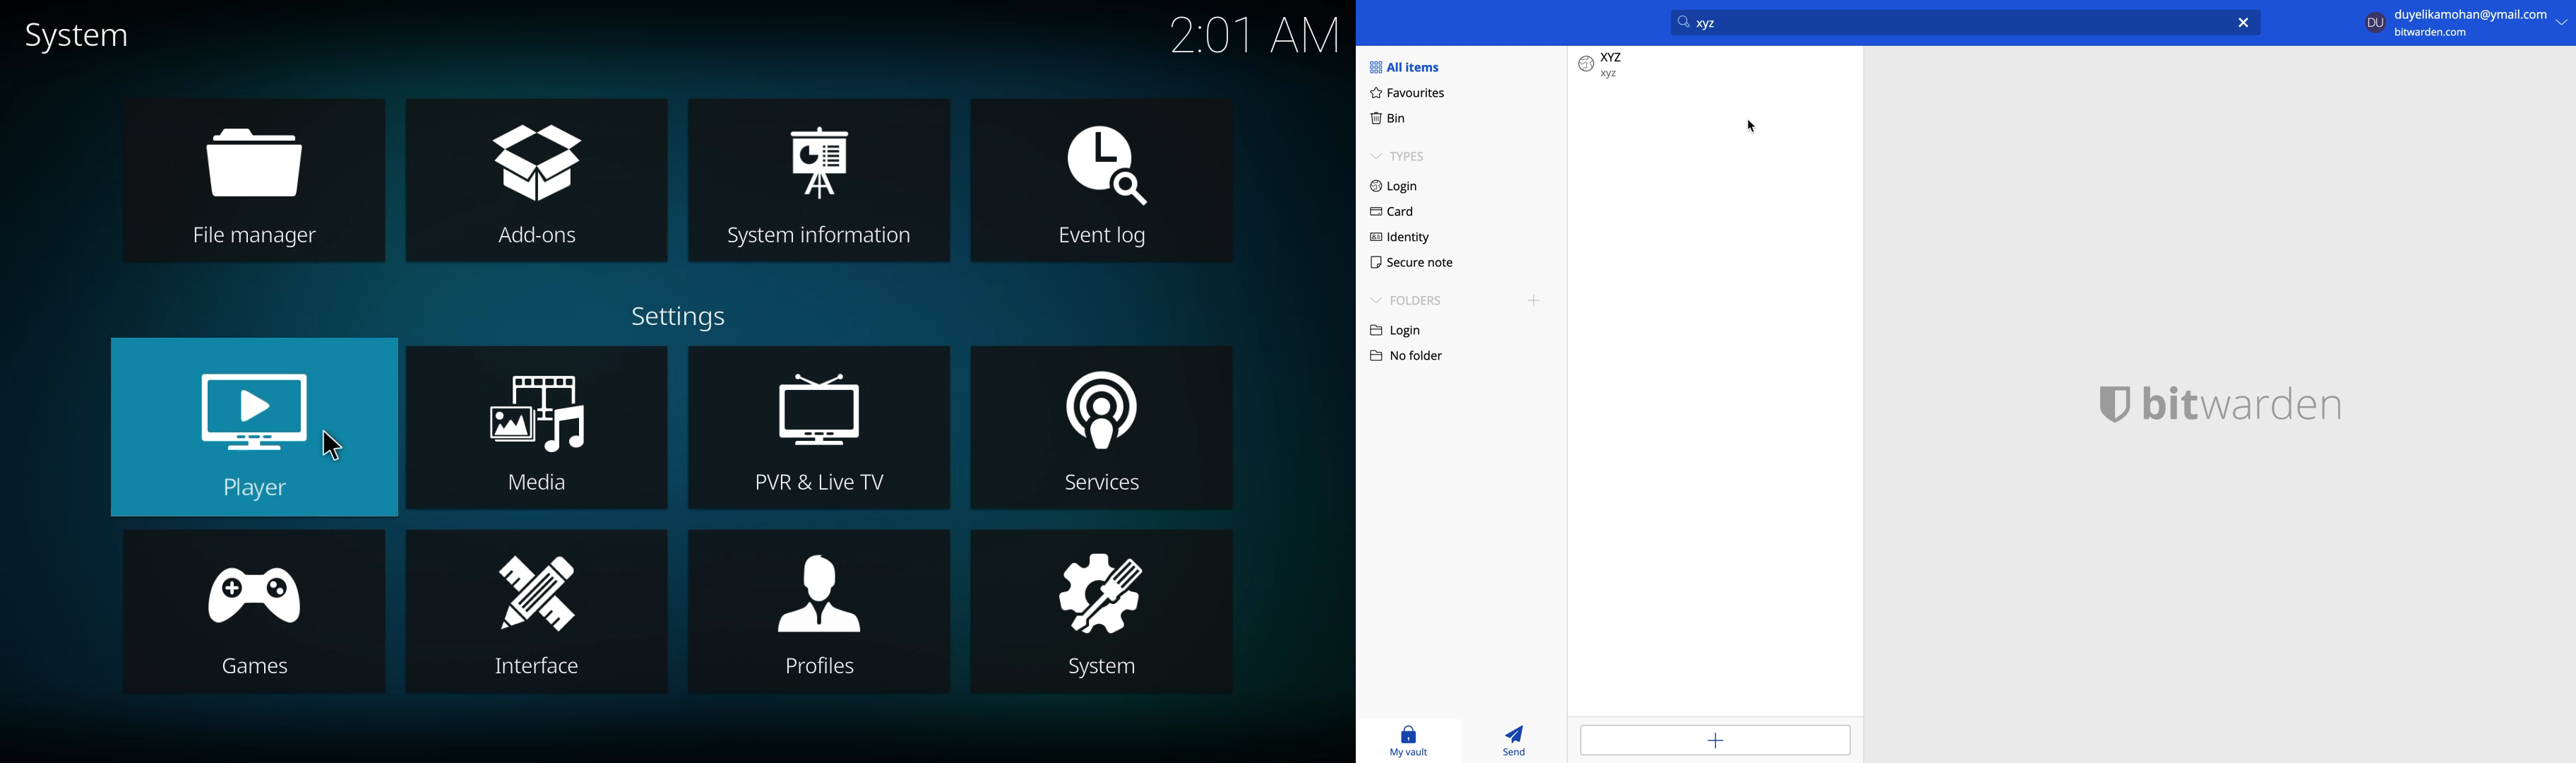 This screenshot has width=2576, height=784. Describe the element at coordinates (818, 433) in the screenshot. I see `pvr & live tv` at that location.